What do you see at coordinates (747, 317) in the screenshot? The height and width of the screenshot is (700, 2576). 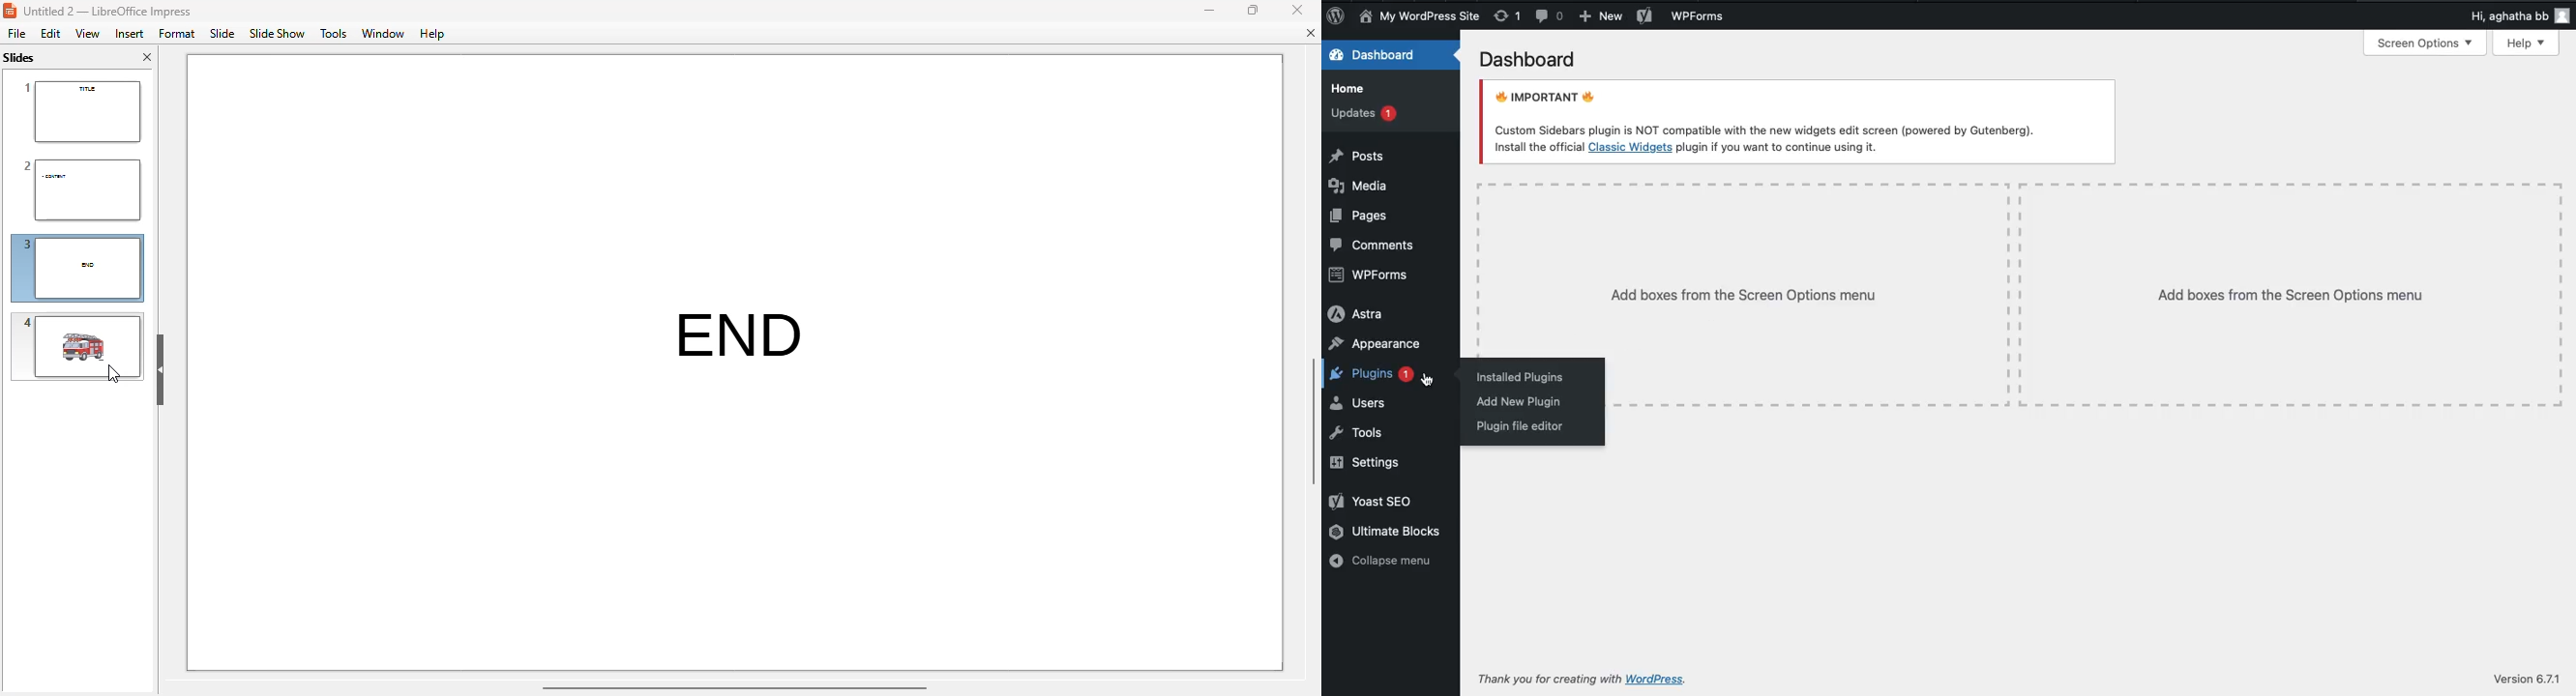 I see `end` at bounding box center [747, 317].